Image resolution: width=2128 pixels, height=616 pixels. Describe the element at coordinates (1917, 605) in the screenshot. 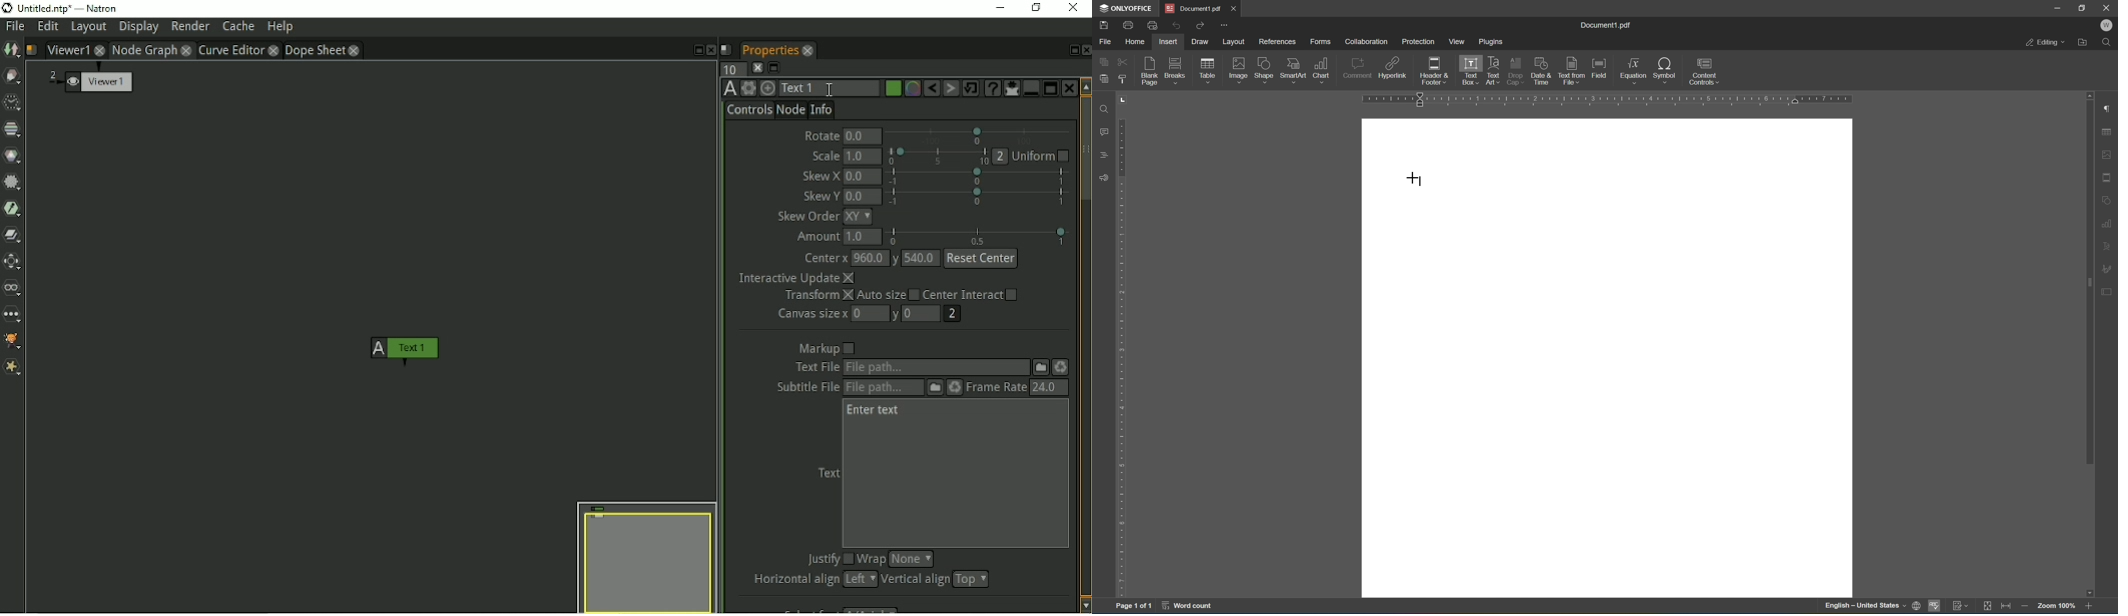

I see `set document language` at that location.